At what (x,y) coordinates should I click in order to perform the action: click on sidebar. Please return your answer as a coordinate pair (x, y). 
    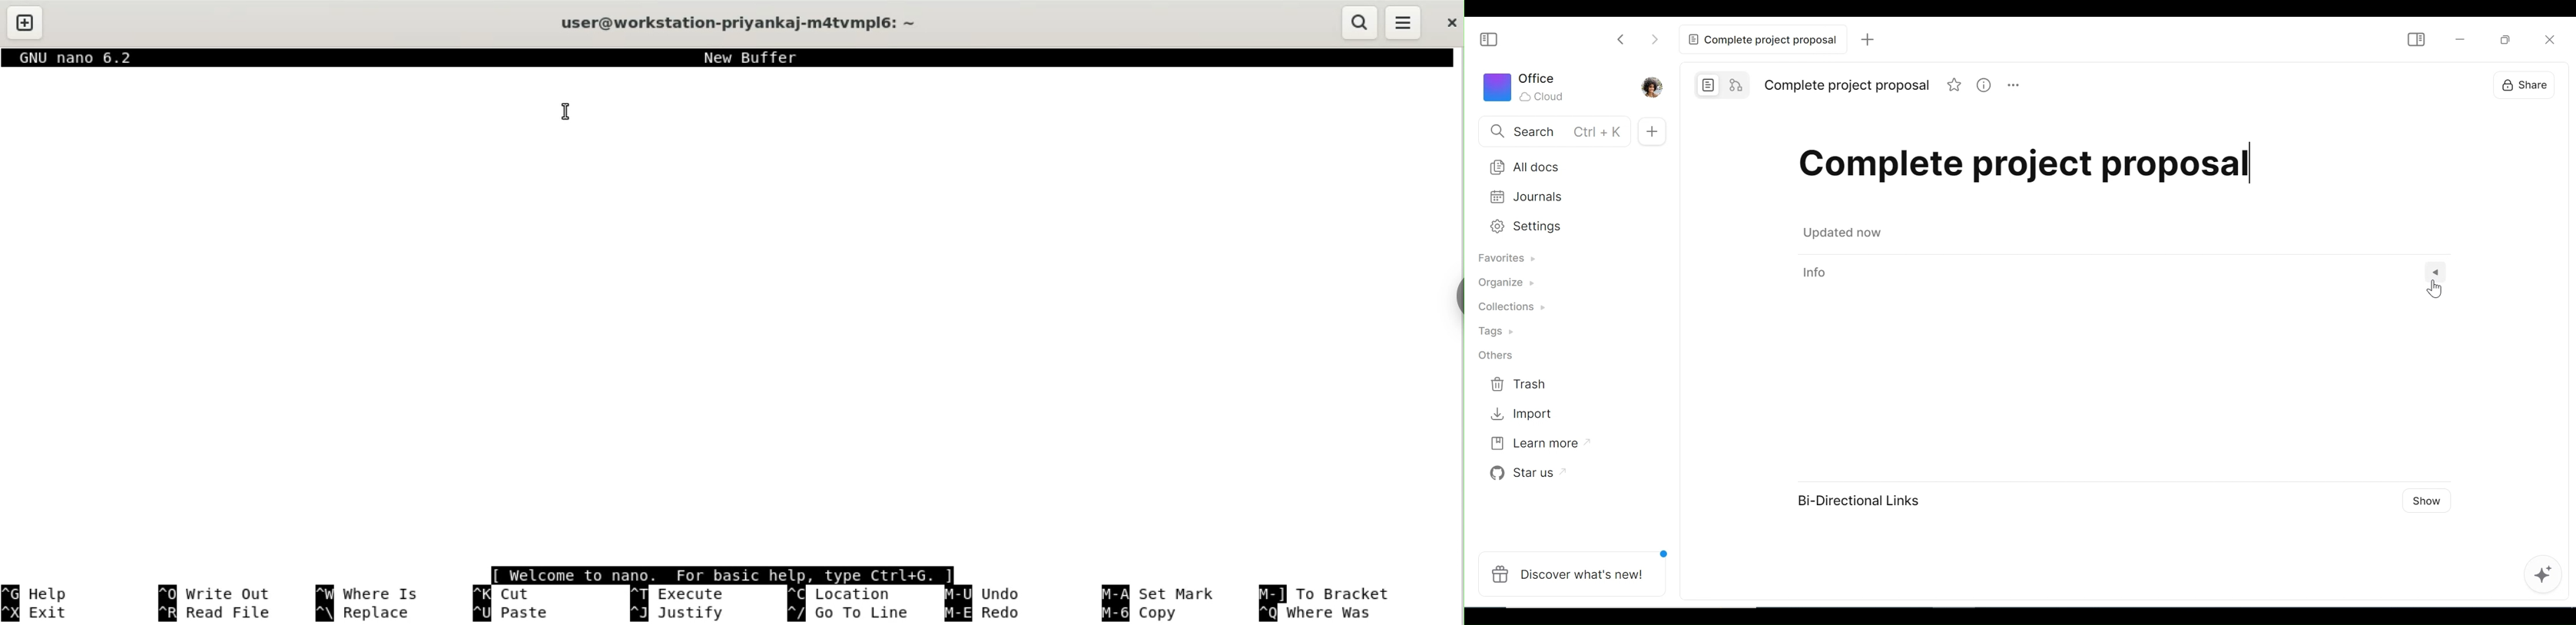
    Looking at the image, I should click on (1454, 296).